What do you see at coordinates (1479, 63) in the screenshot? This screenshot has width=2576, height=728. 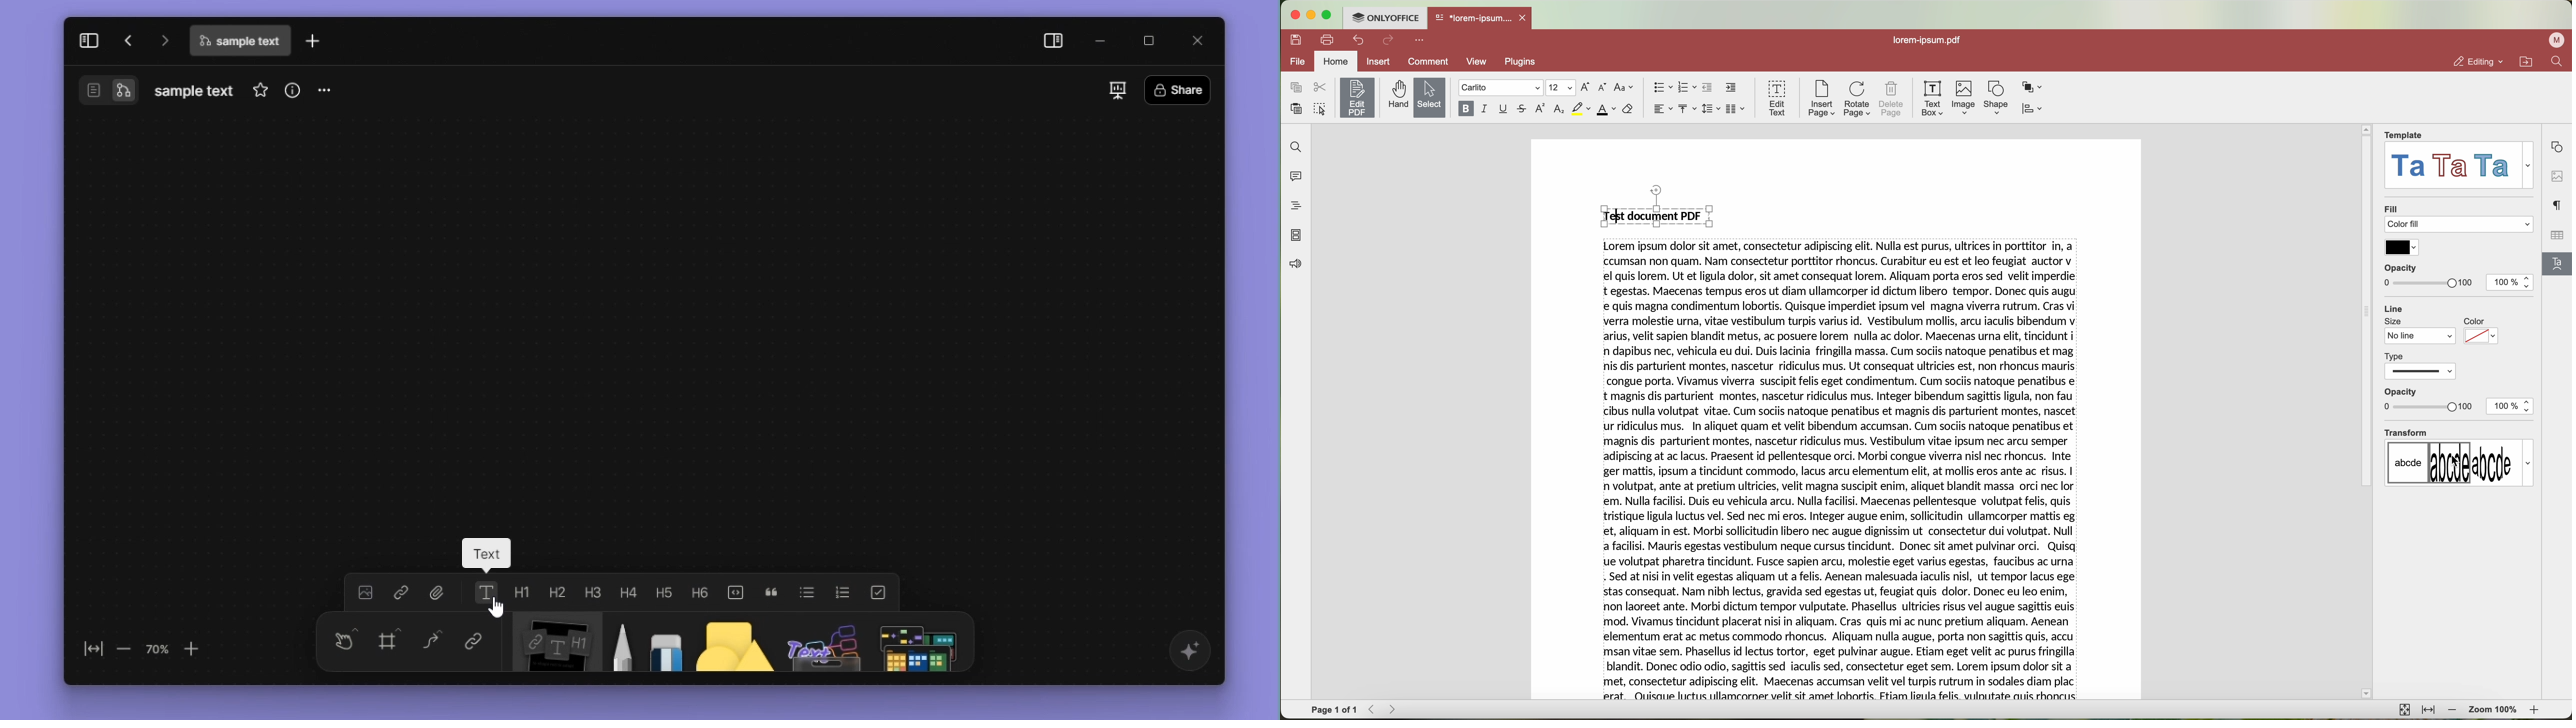 I see `view` at bounding box center [1479, 63].